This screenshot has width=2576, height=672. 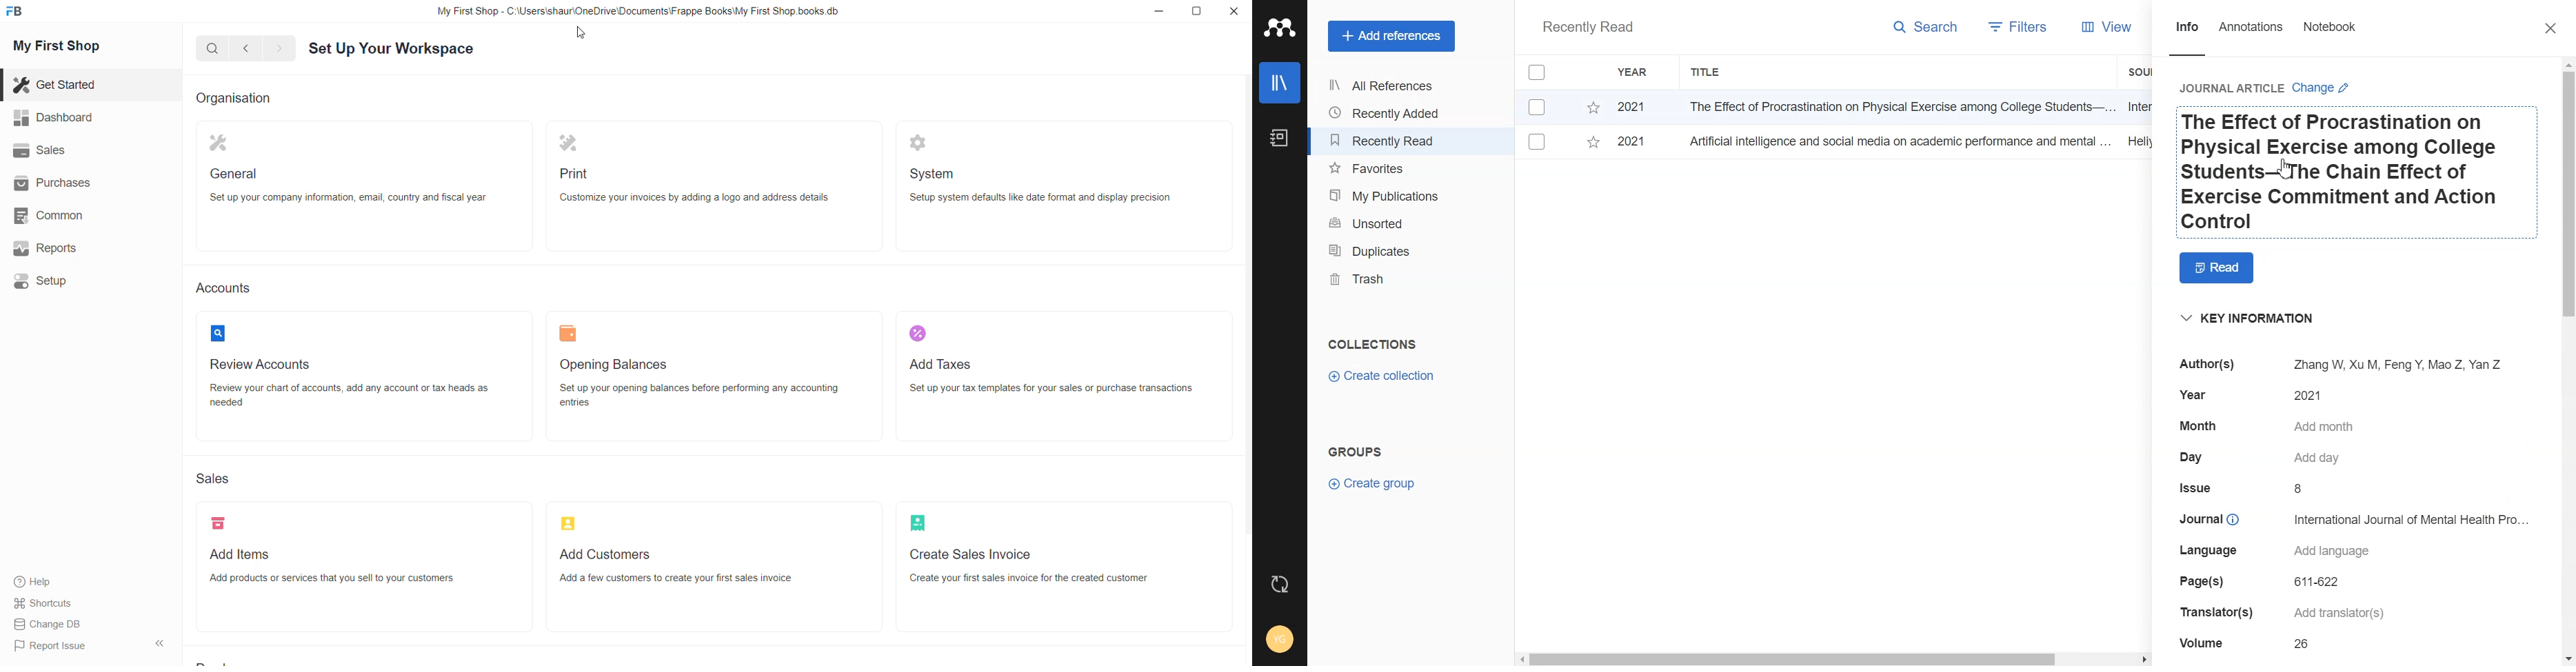 What do you see at coordinates (2266, 87) in the screenshot?
I see `JOURNAL ARTICLE Change 2` at bounding box center [2266, 87].